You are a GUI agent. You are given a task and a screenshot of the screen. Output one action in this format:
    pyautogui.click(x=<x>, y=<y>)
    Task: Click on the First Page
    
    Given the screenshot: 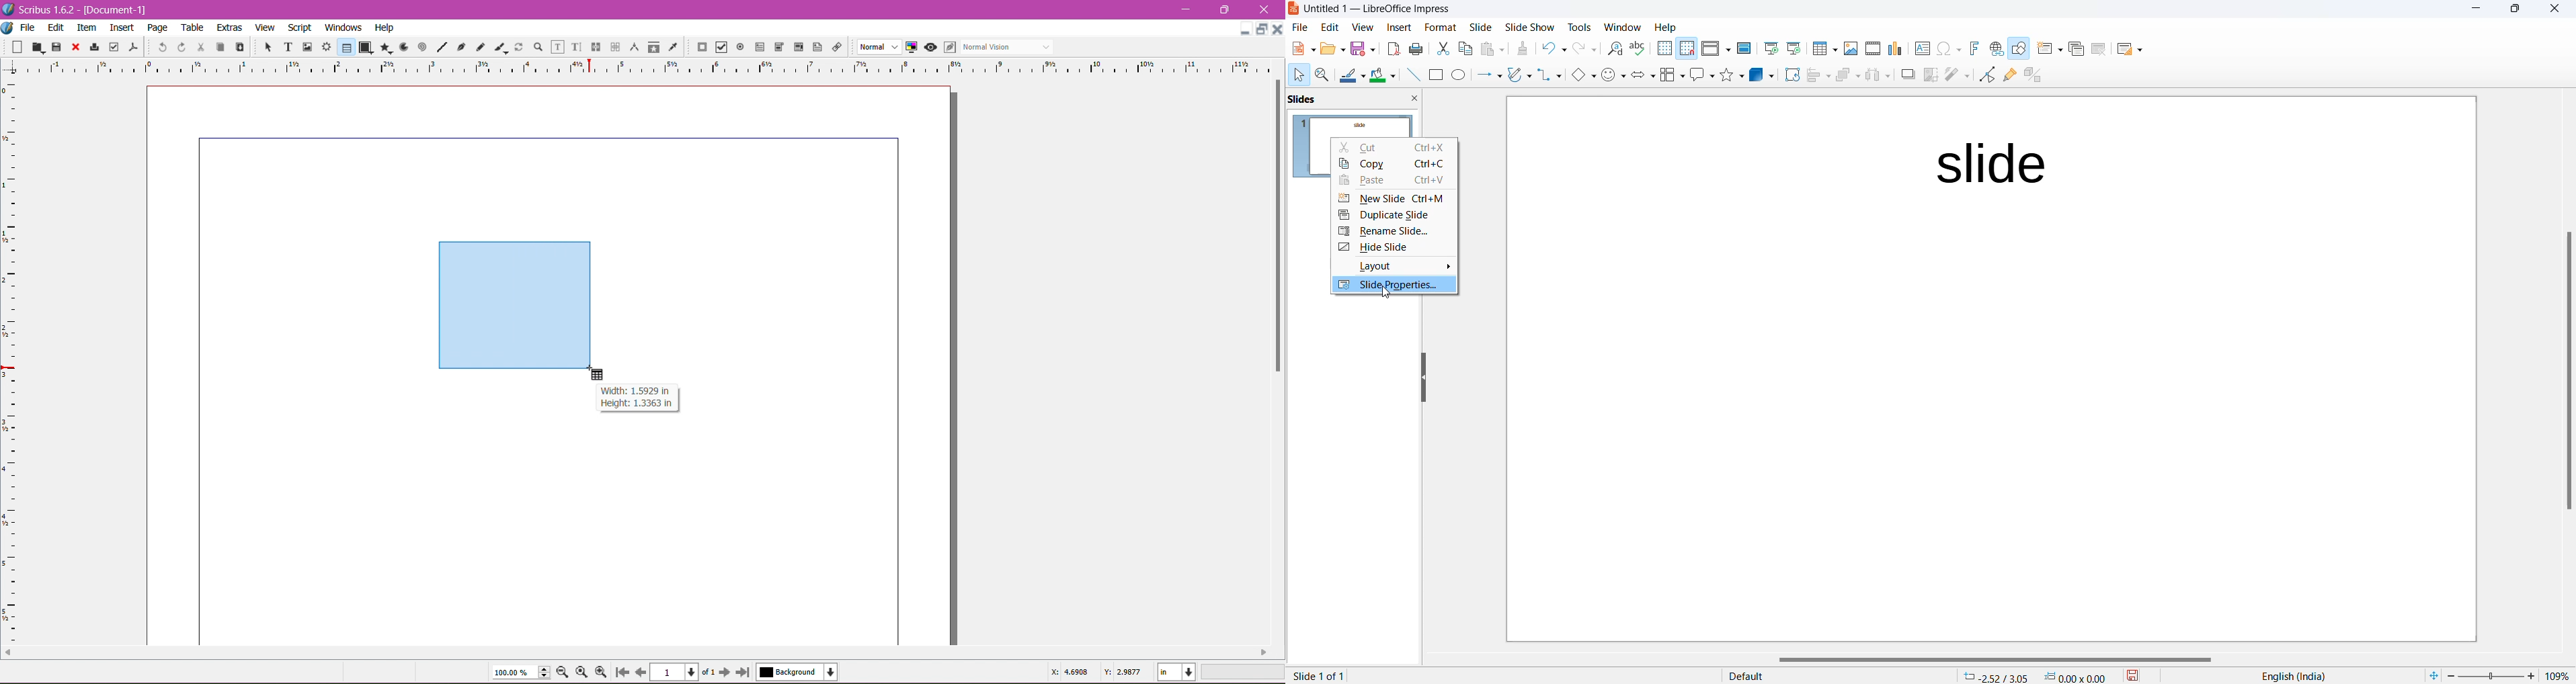 What is the action you would take?
    pyautogui.click(x=621, y=674)
    